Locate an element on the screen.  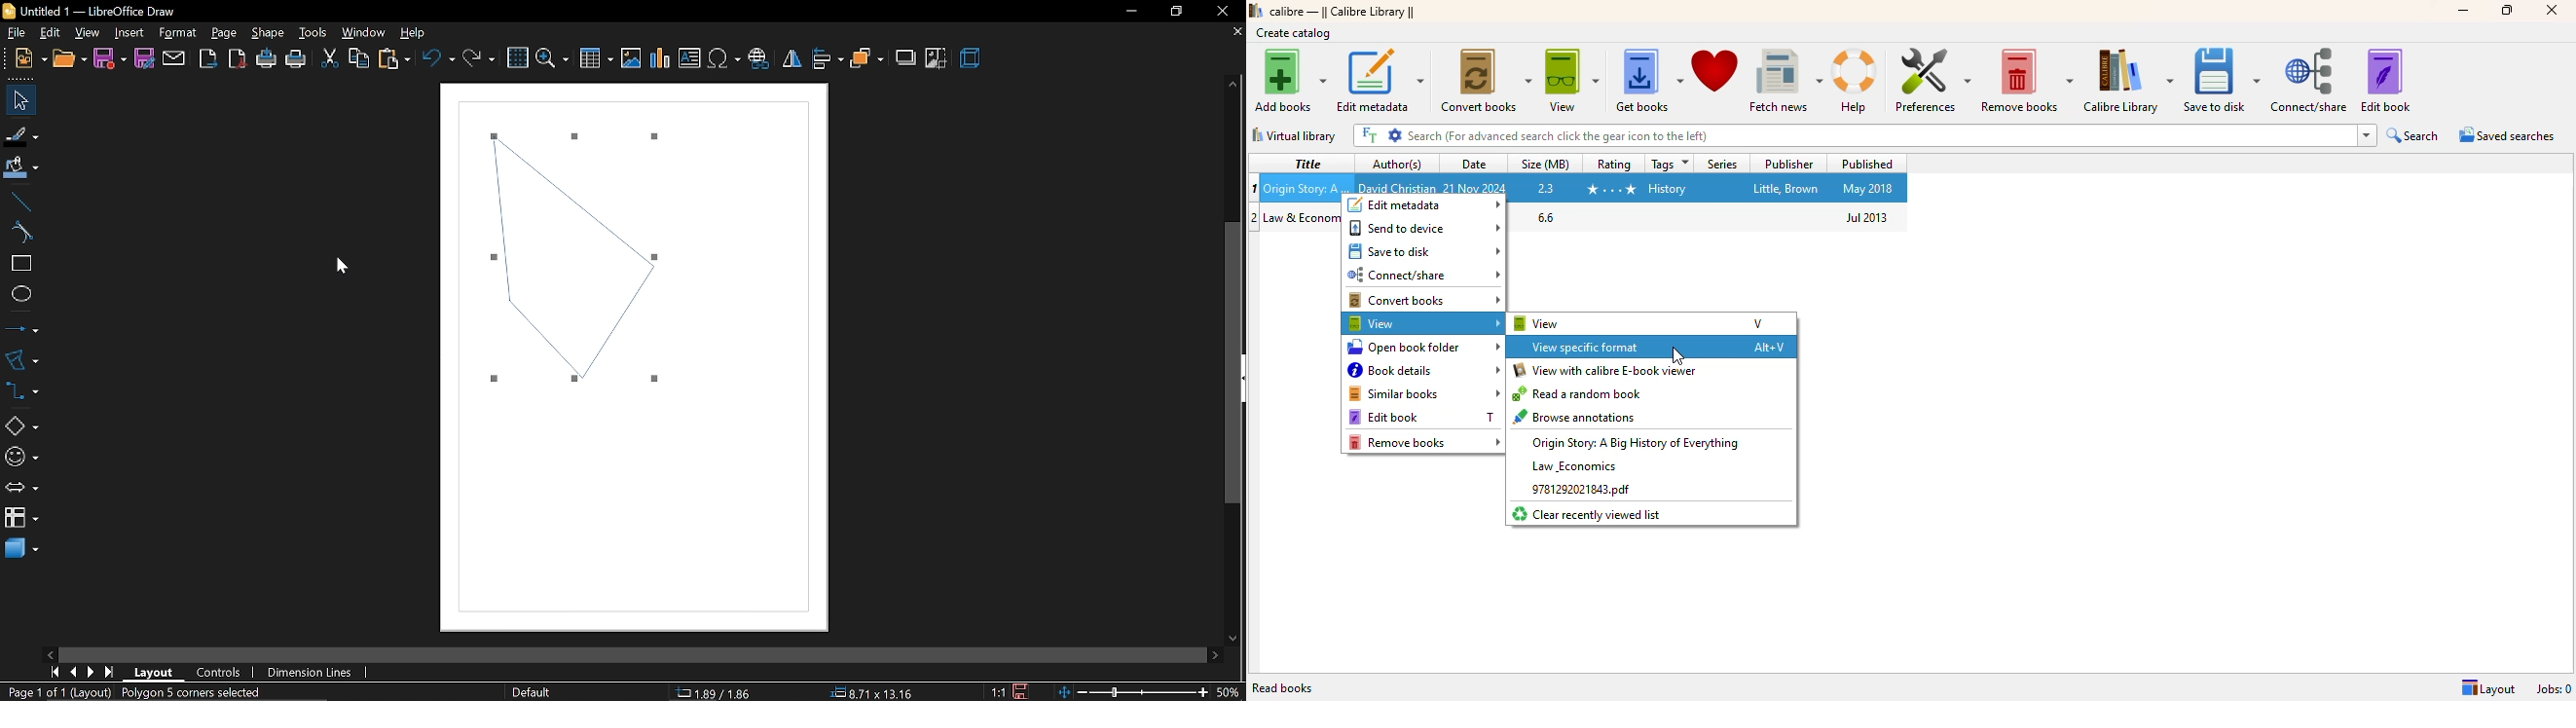
pdf file is located at coordinates (1579, 490).